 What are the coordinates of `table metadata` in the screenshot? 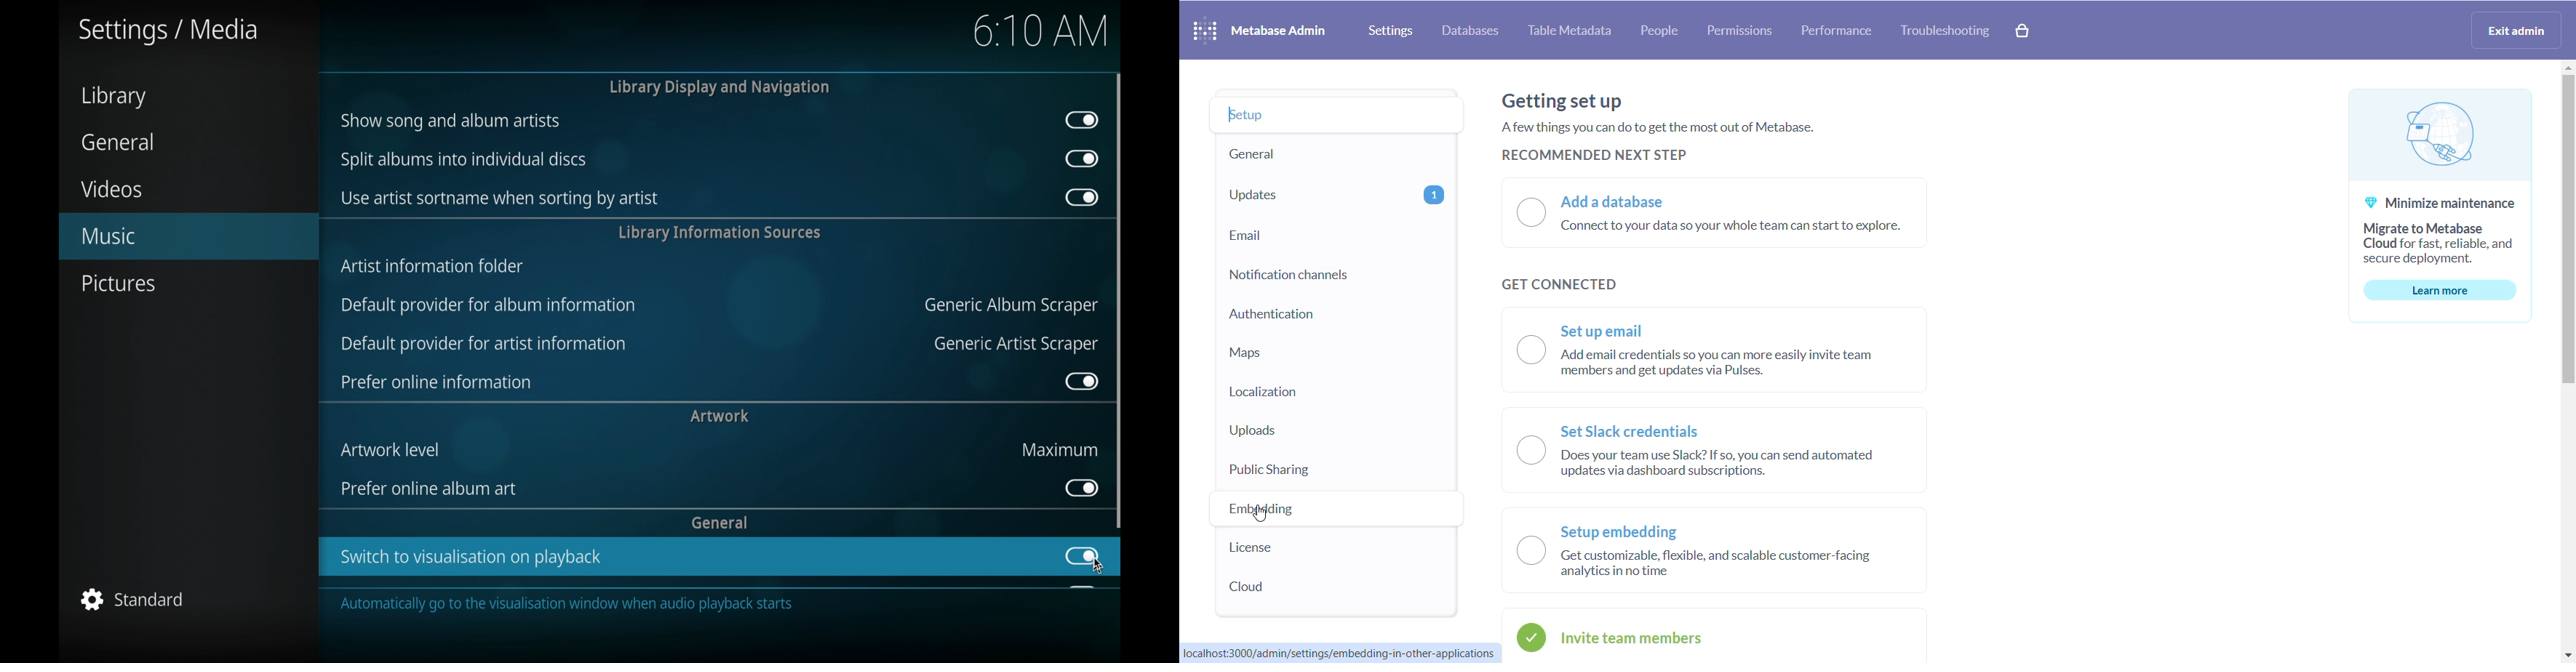 It's located at (1566, 29).